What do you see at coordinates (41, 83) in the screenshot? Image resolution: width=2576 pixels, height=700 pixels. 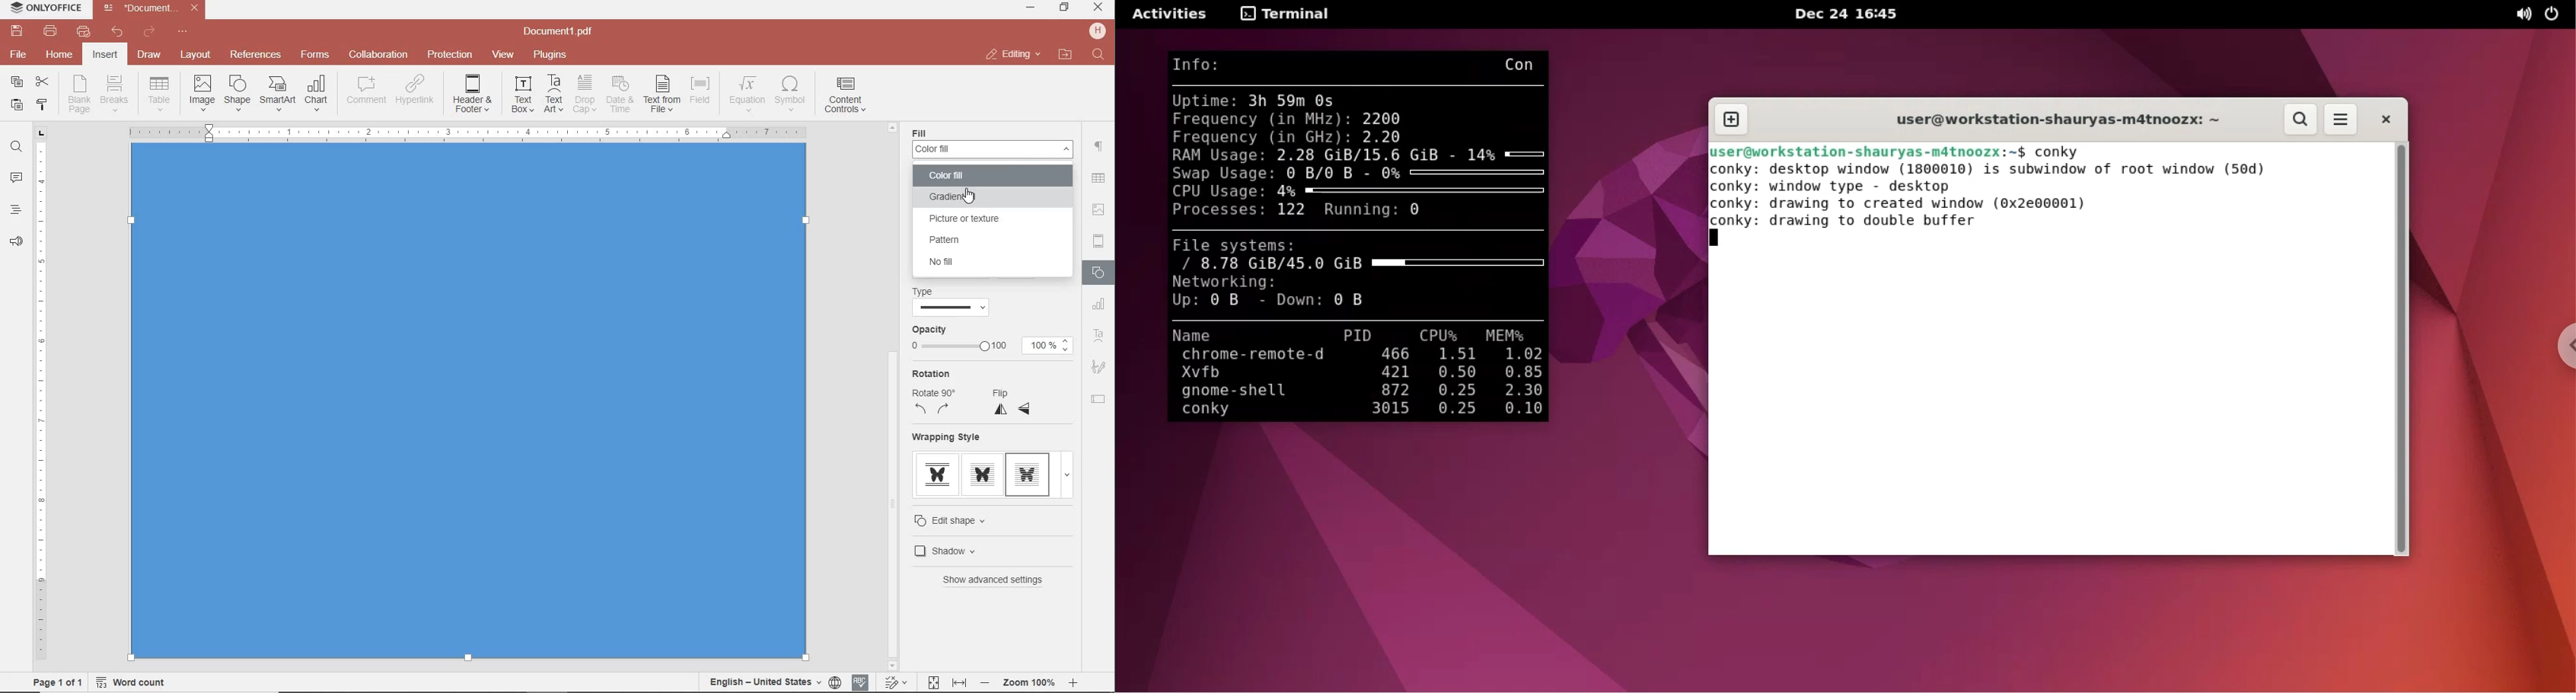 I see `cut` at bounding box center [41, 83].